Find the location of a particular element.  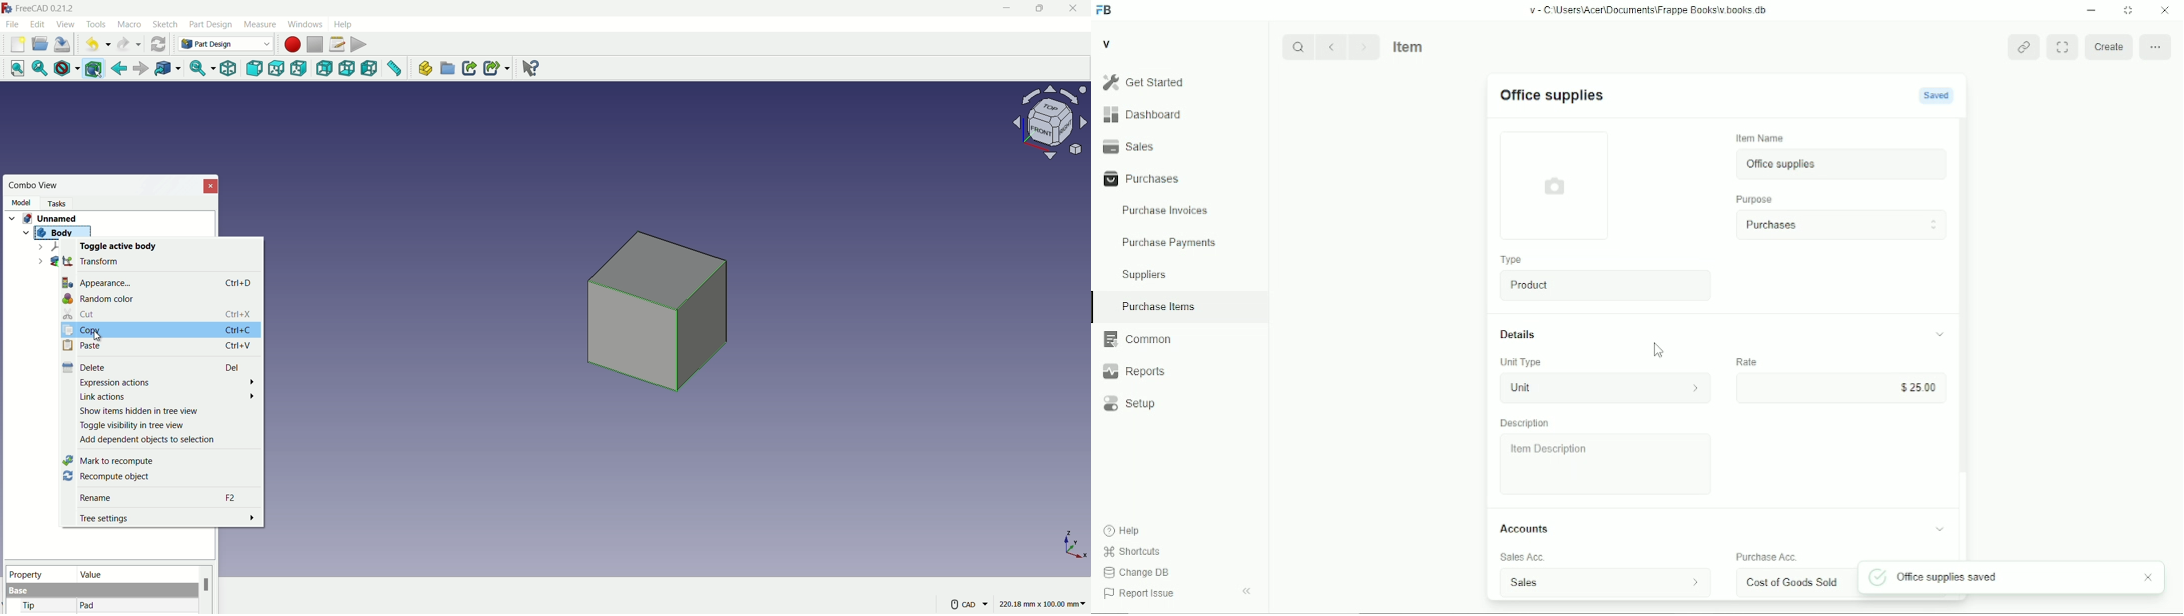

purpose is located at coordinates (1755, 200).